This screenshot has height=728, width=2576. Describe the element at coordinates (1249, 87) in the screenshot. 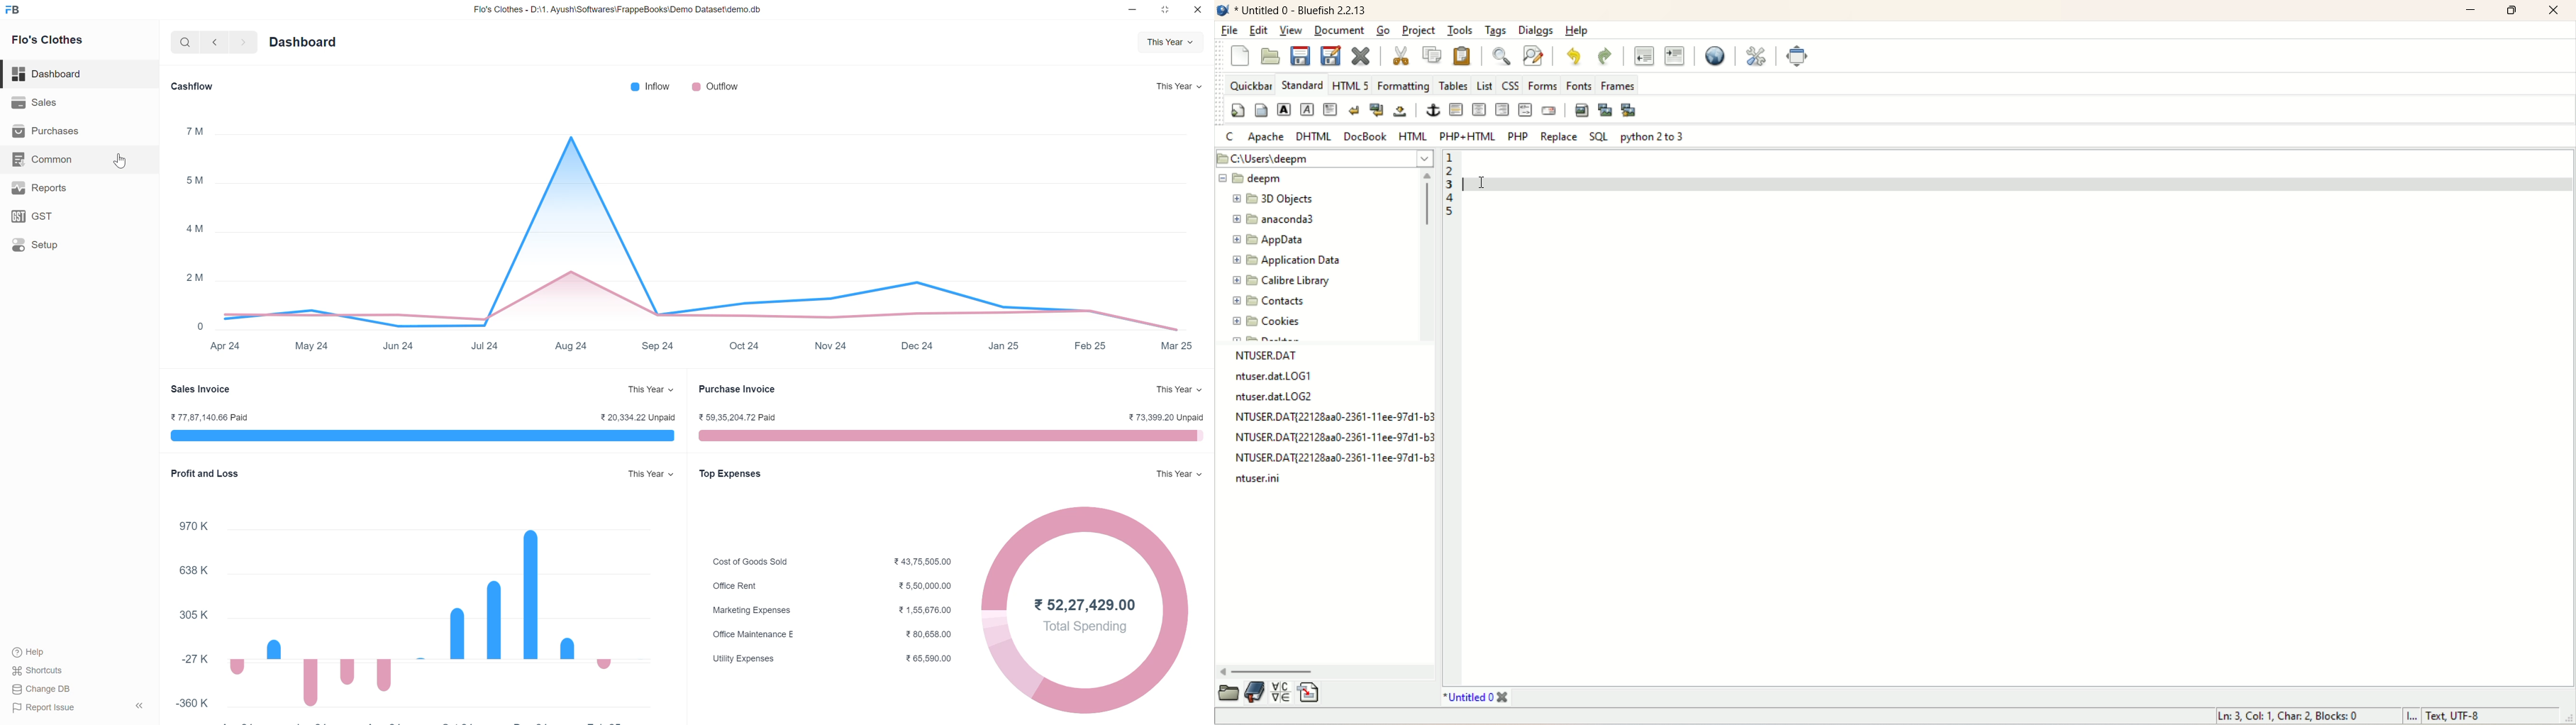

I see `quickbar` at that location.